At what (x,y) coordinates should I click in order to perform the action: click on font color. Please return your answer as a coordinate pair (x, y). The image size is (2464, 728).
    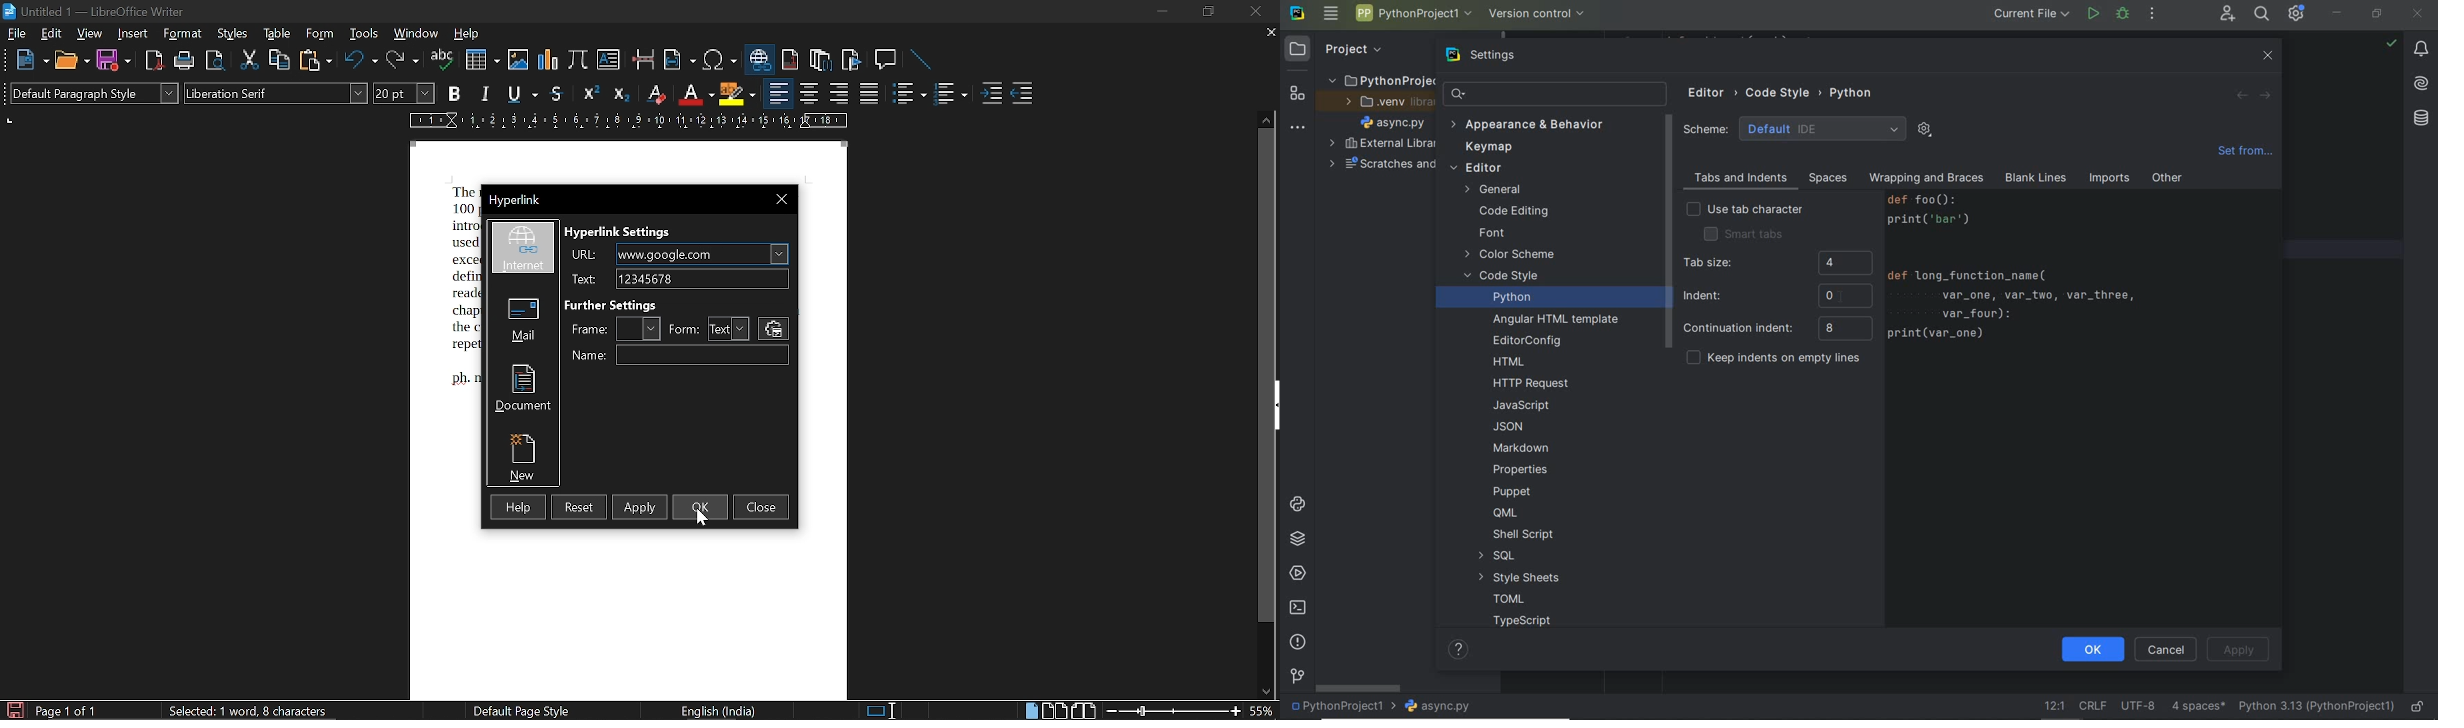
    Looking at the image, I should click on (694, 95).